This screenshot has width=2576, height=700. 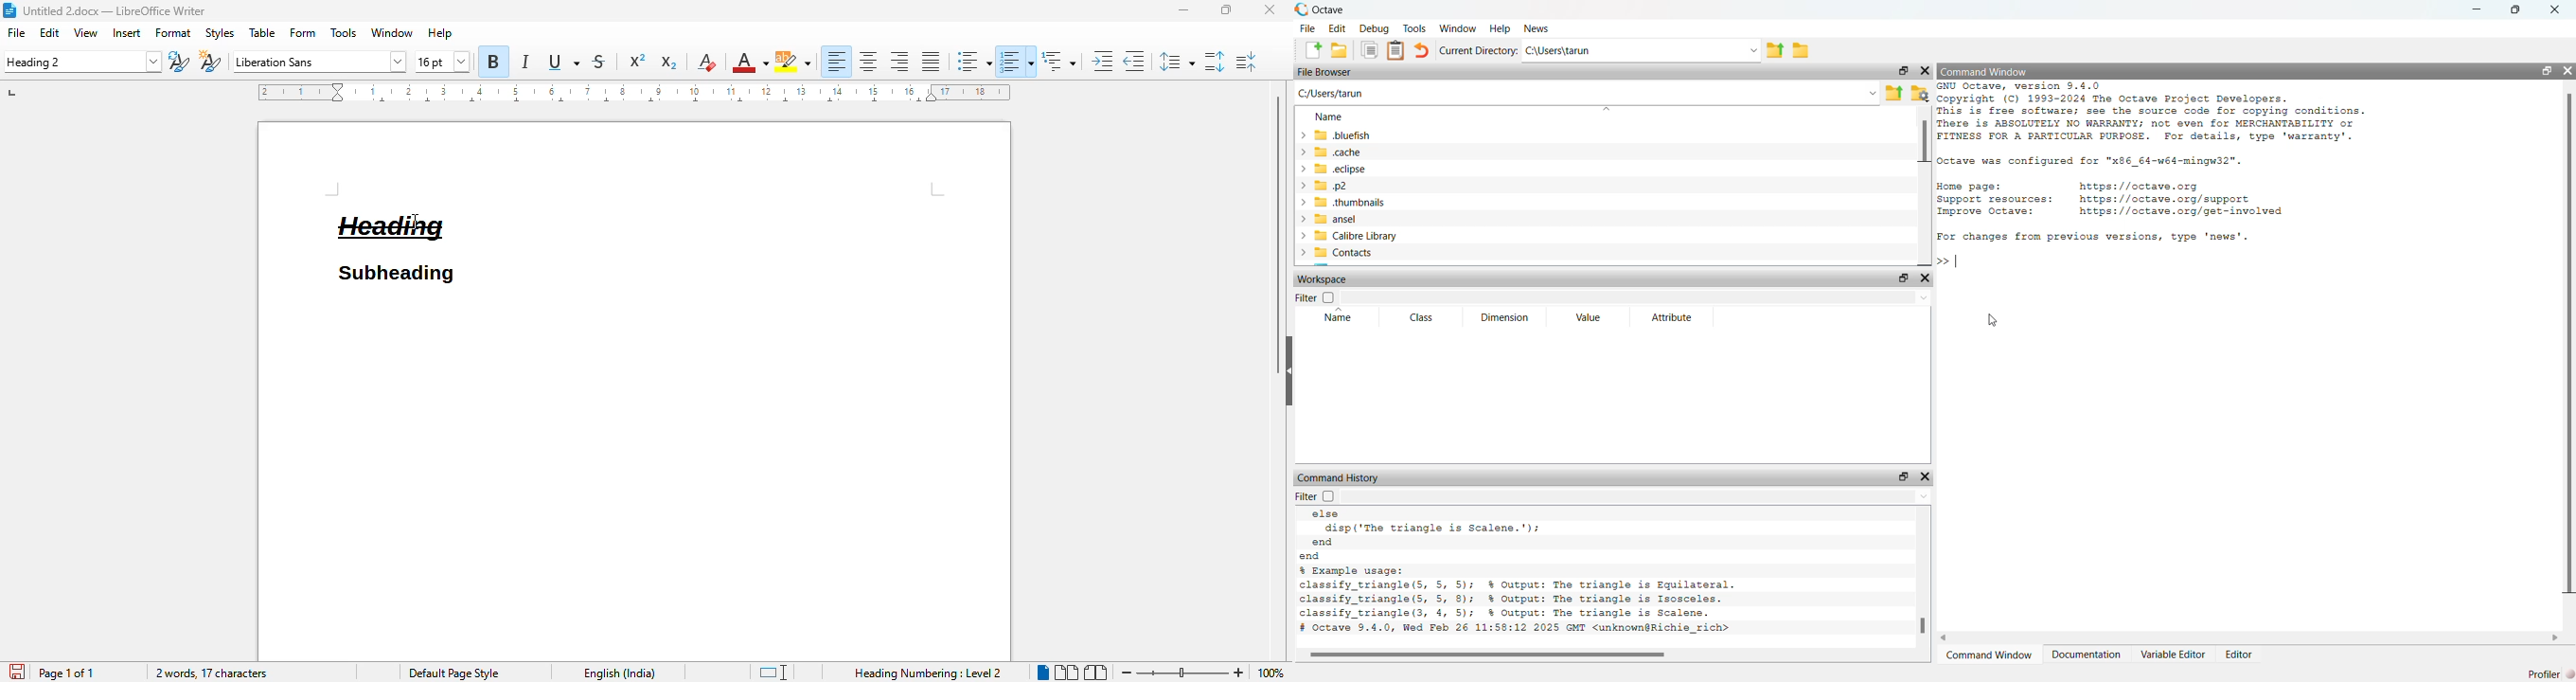 What do you see at coordinates (635, 474) in the screenshot?
I see `Document` at bounding box center [635, 474].